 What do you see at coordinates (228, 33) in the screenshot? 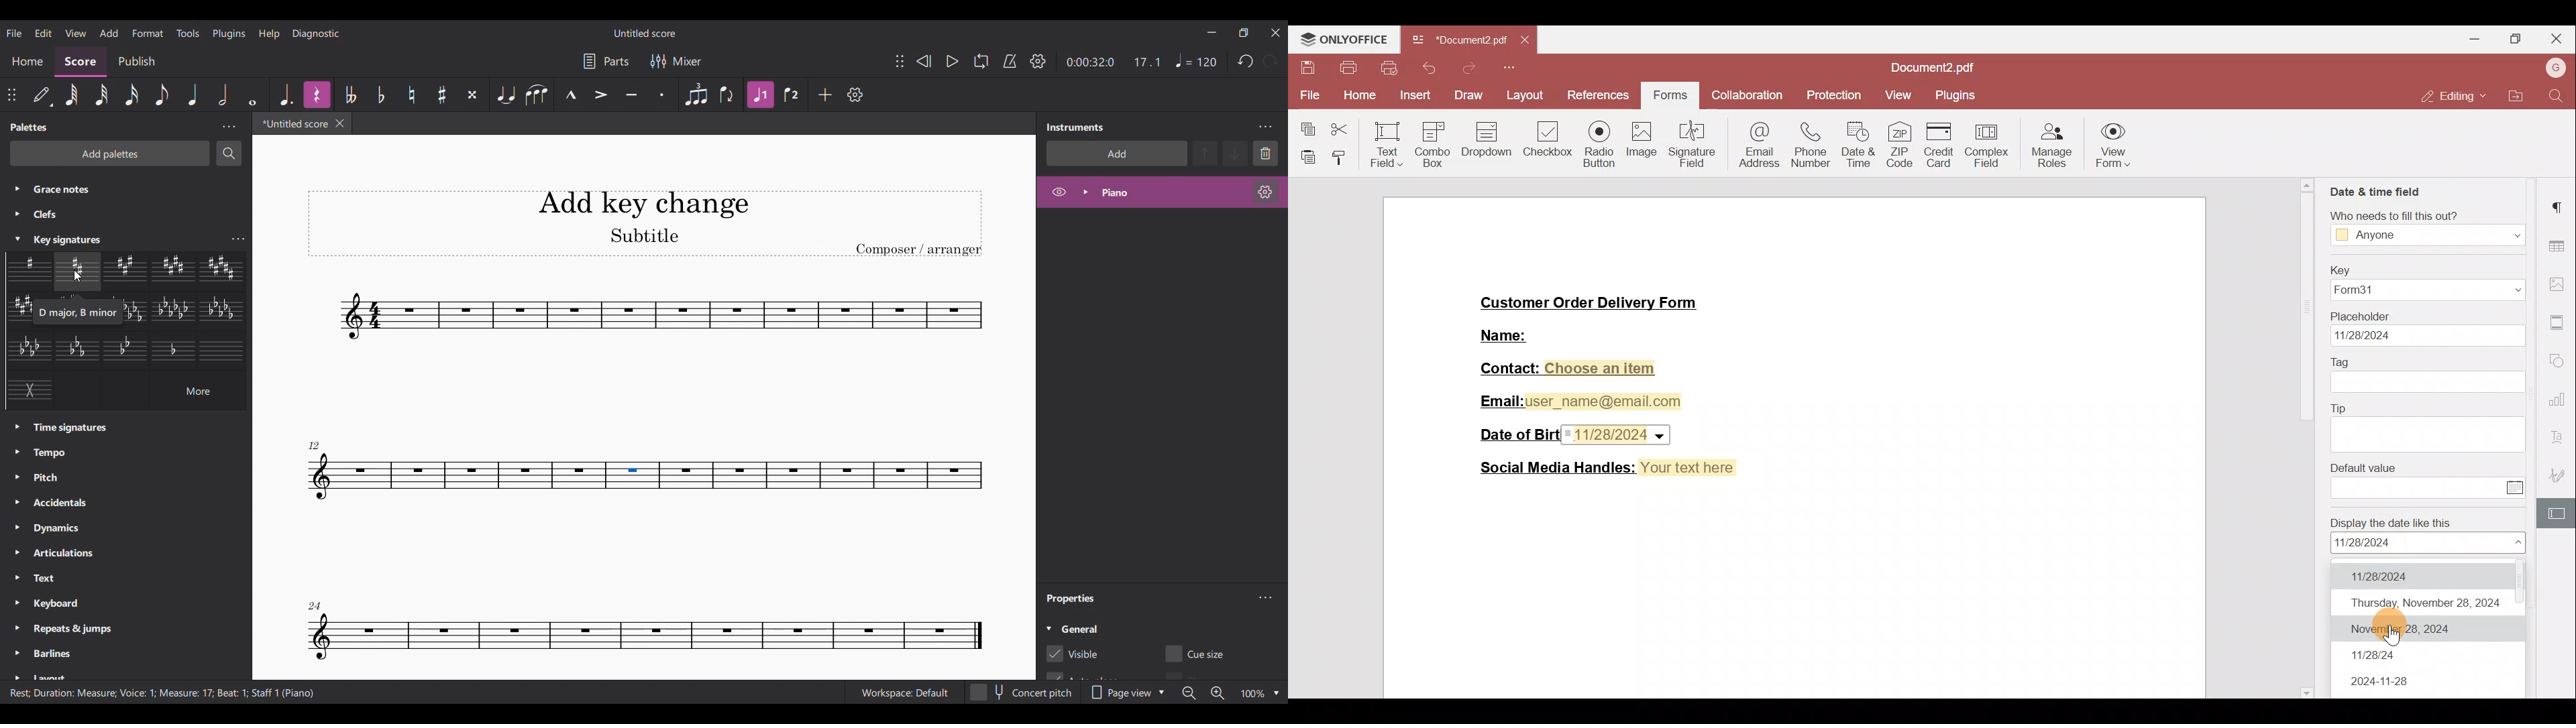
I see `Plugins menu` at bounding box center [228, 33].